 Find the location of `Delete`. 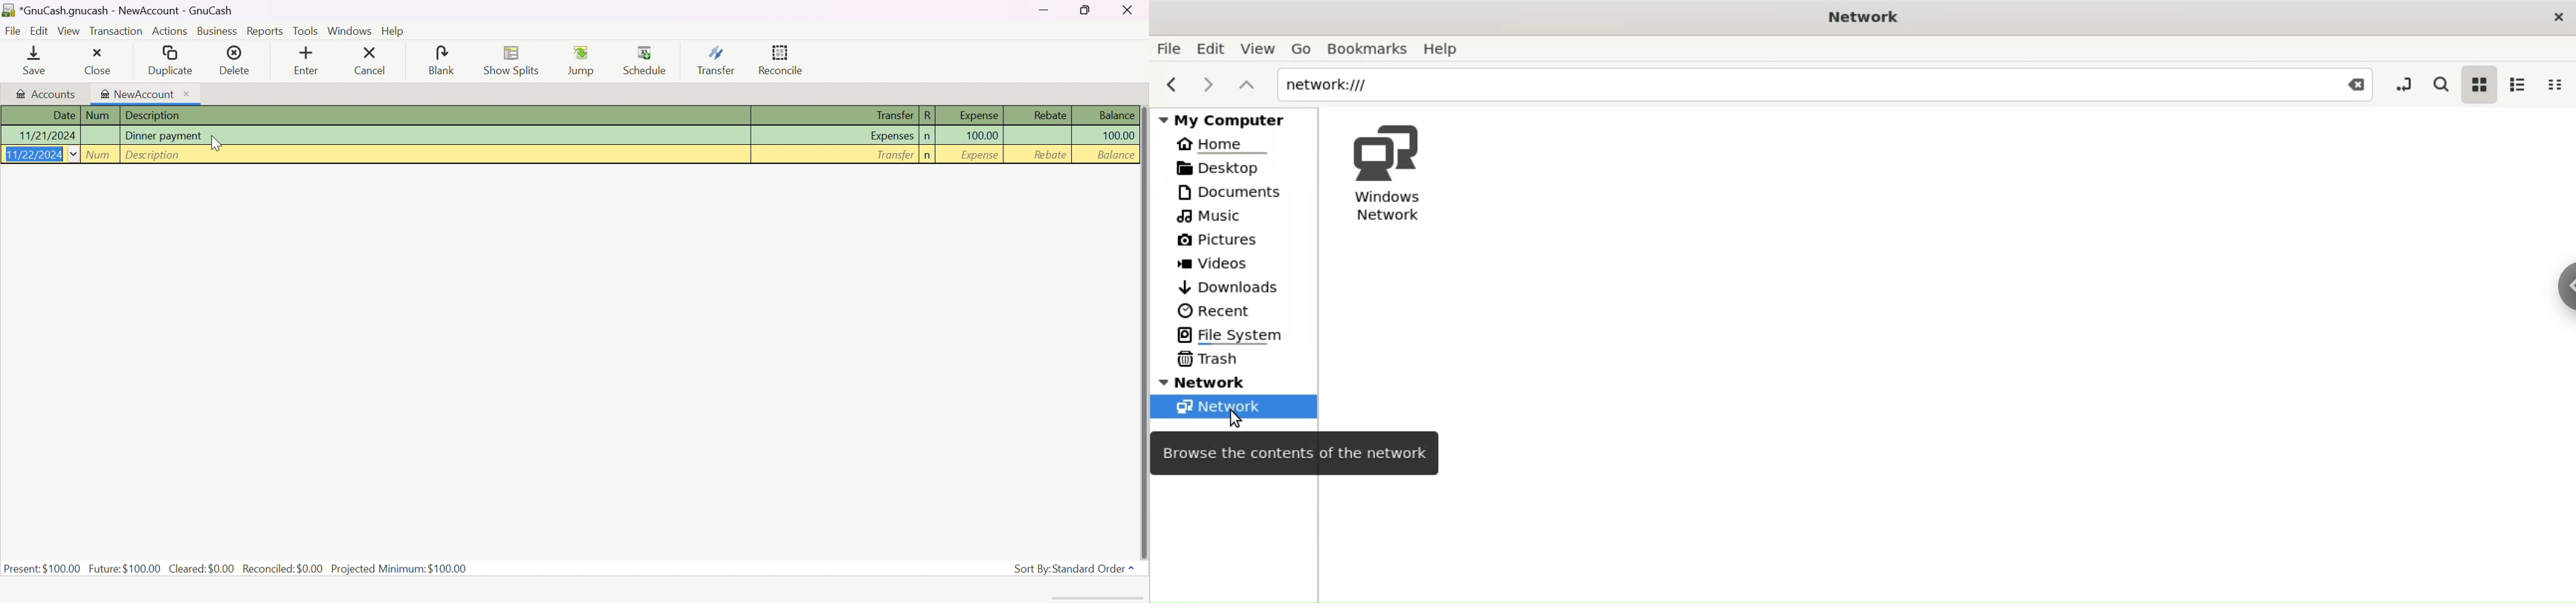

Delete is located at coordinates (235, 61).